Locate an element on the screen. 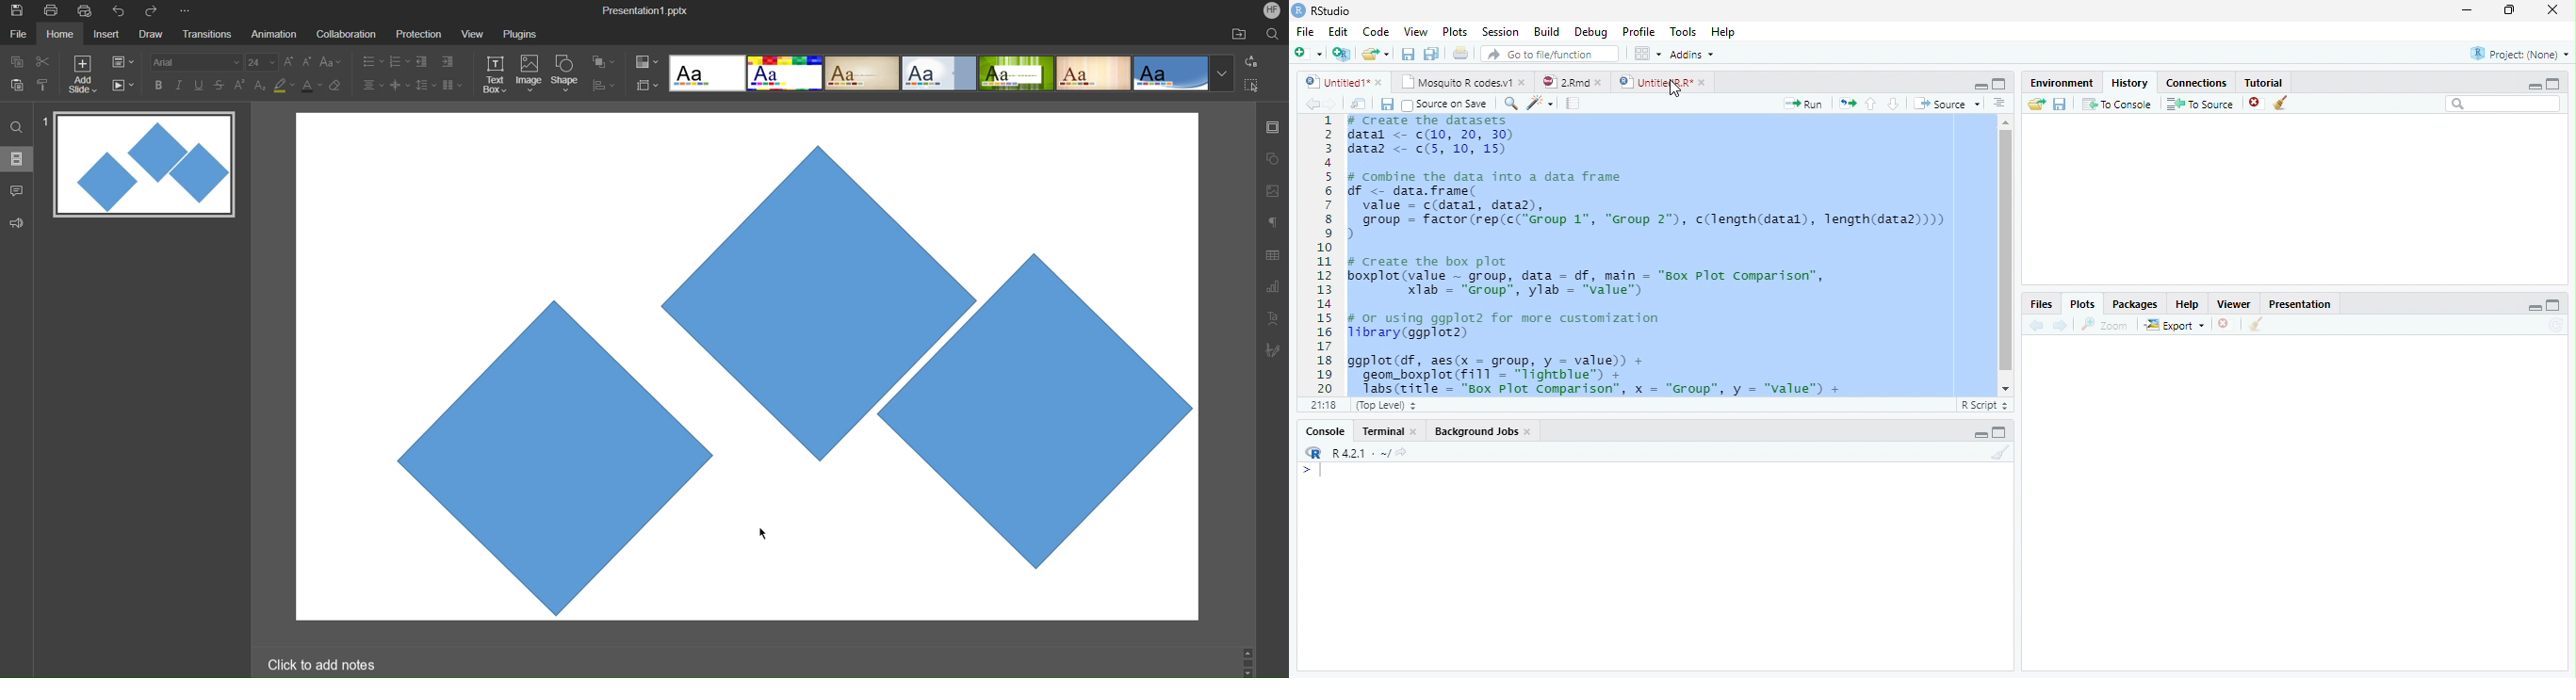 This screenshot has width=2576, height=700. Slide Templates is located at coordinates (952, 72).